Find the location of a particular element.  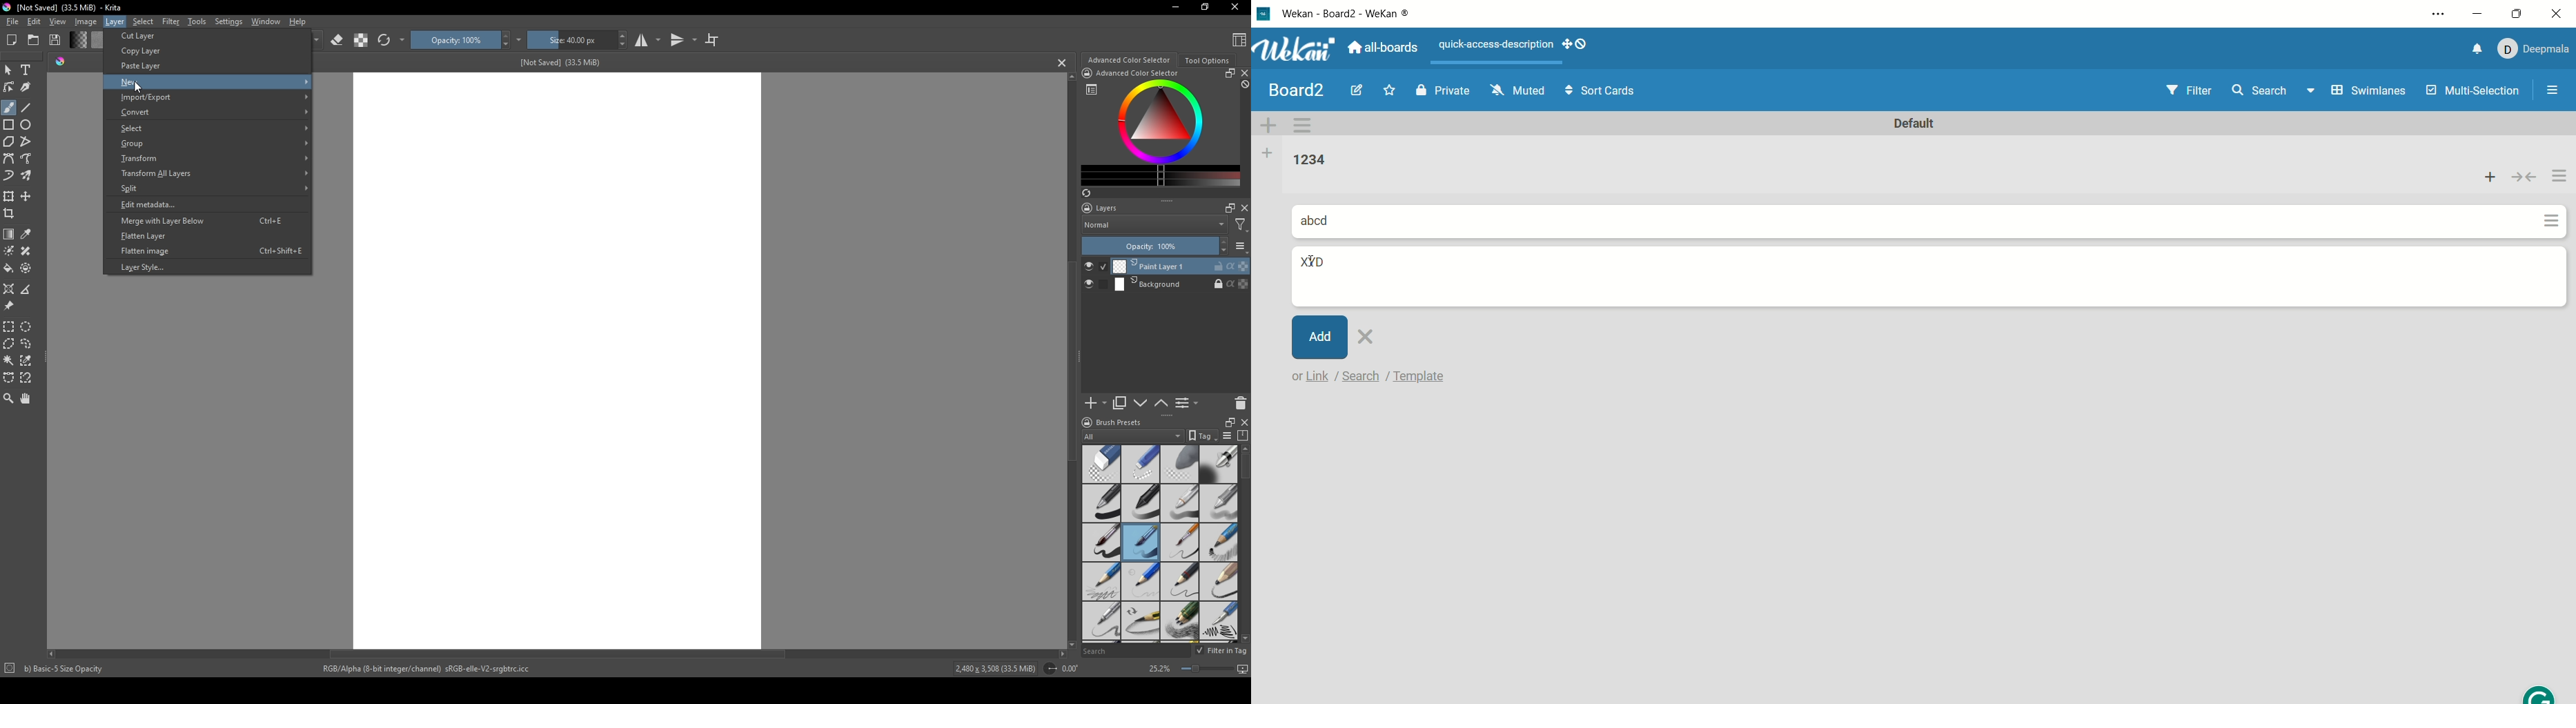

Convert is located at coordinates (211, 113).